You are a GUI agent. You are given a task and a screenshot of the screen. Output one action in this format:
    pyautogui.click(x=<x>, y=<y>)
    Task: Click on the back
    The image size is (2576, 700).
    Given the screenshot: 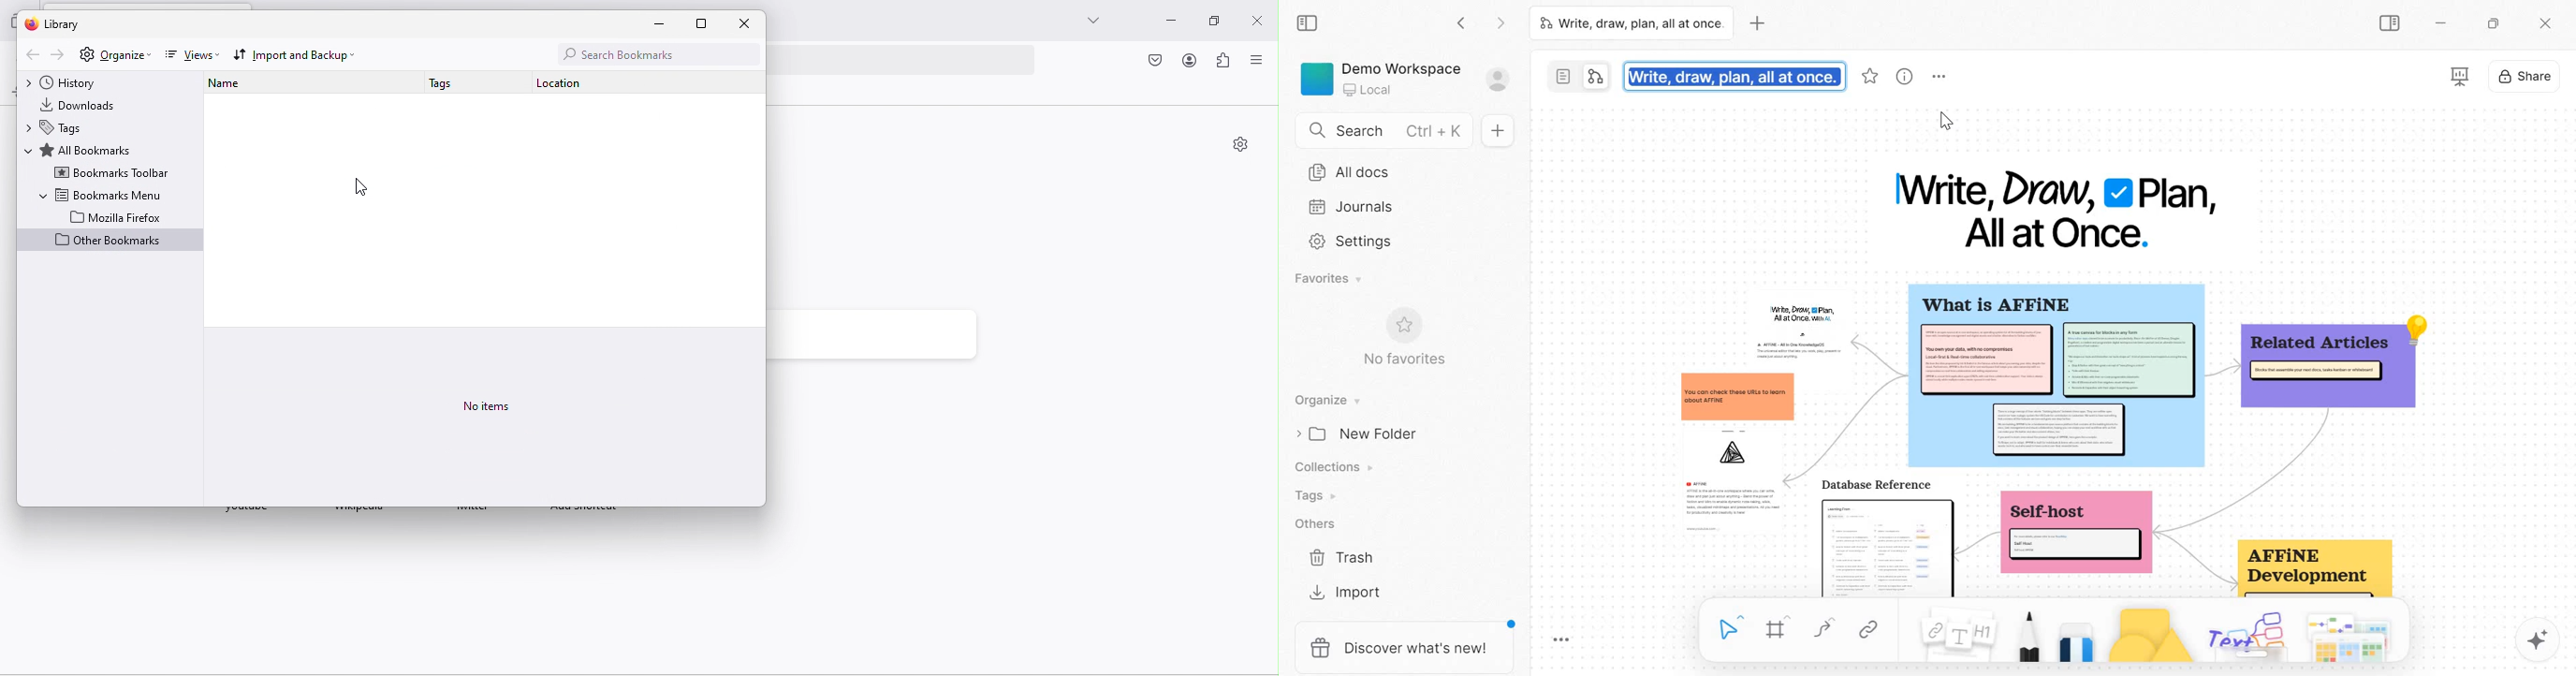 What is the action you would take?
    pyautogui.click(x=30, y=55)
    